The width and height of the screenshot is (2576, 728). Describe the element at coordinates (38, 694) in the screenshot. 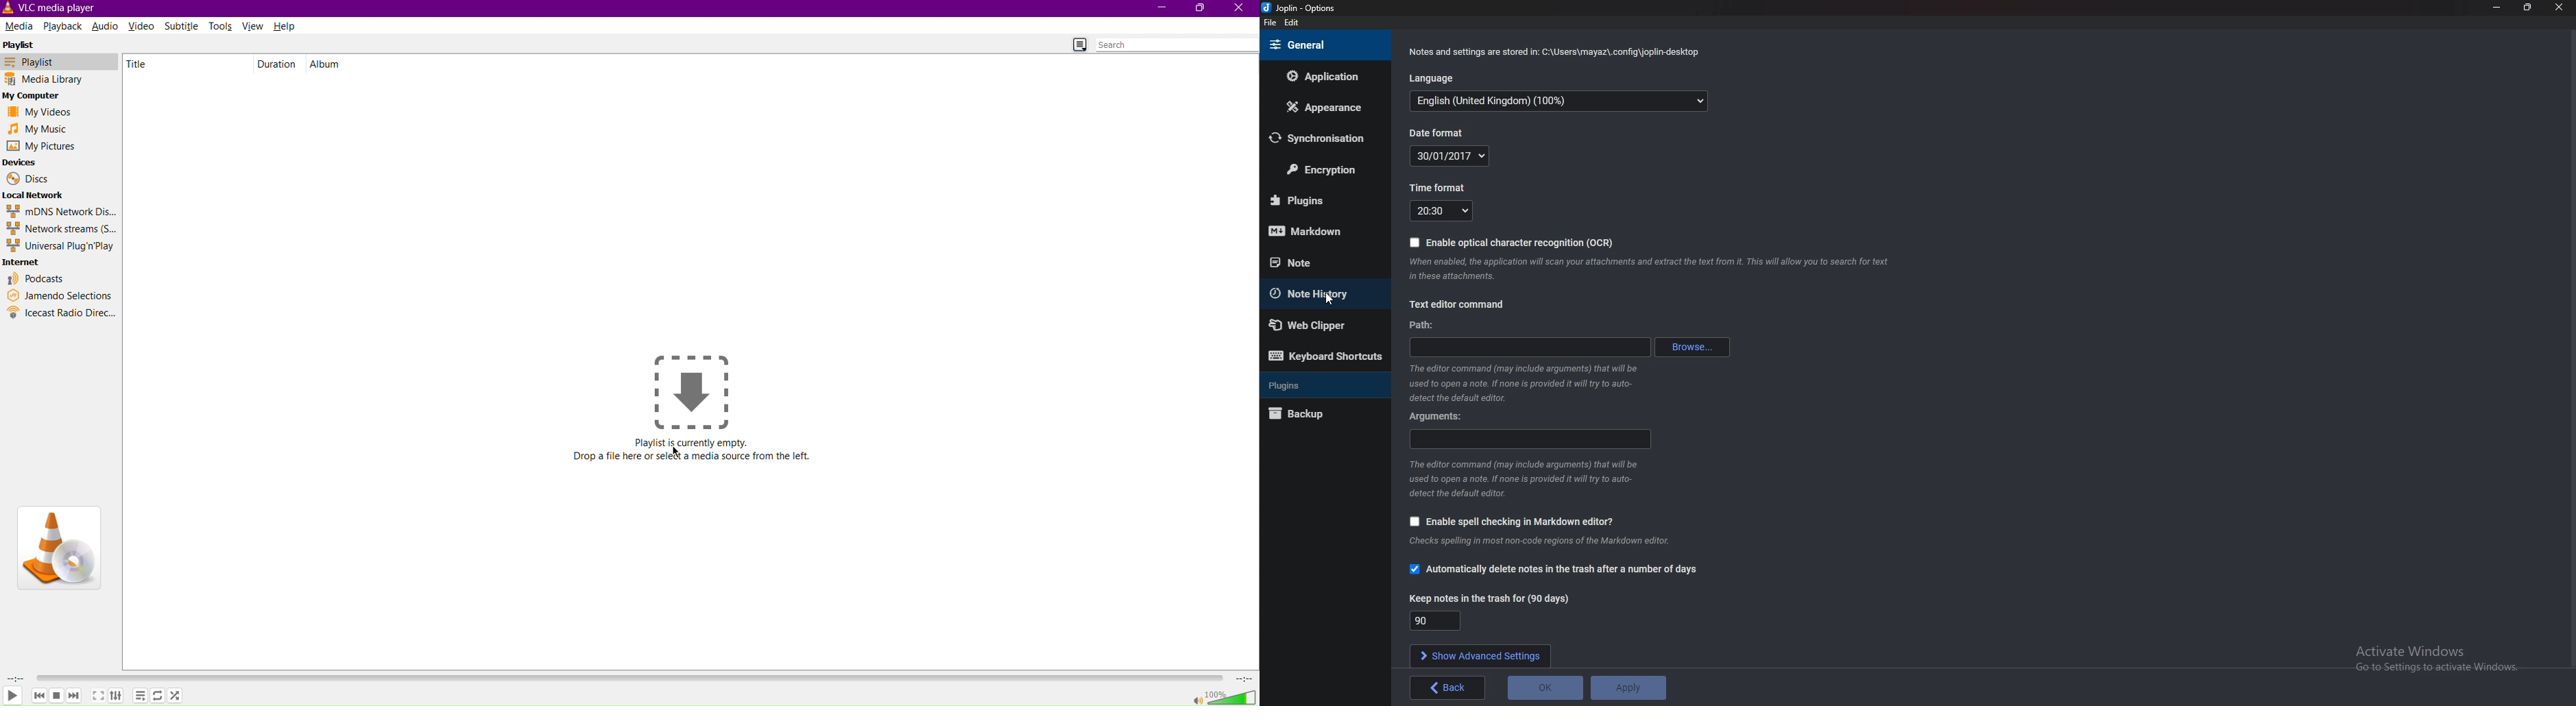

I see `Backward` at that location.